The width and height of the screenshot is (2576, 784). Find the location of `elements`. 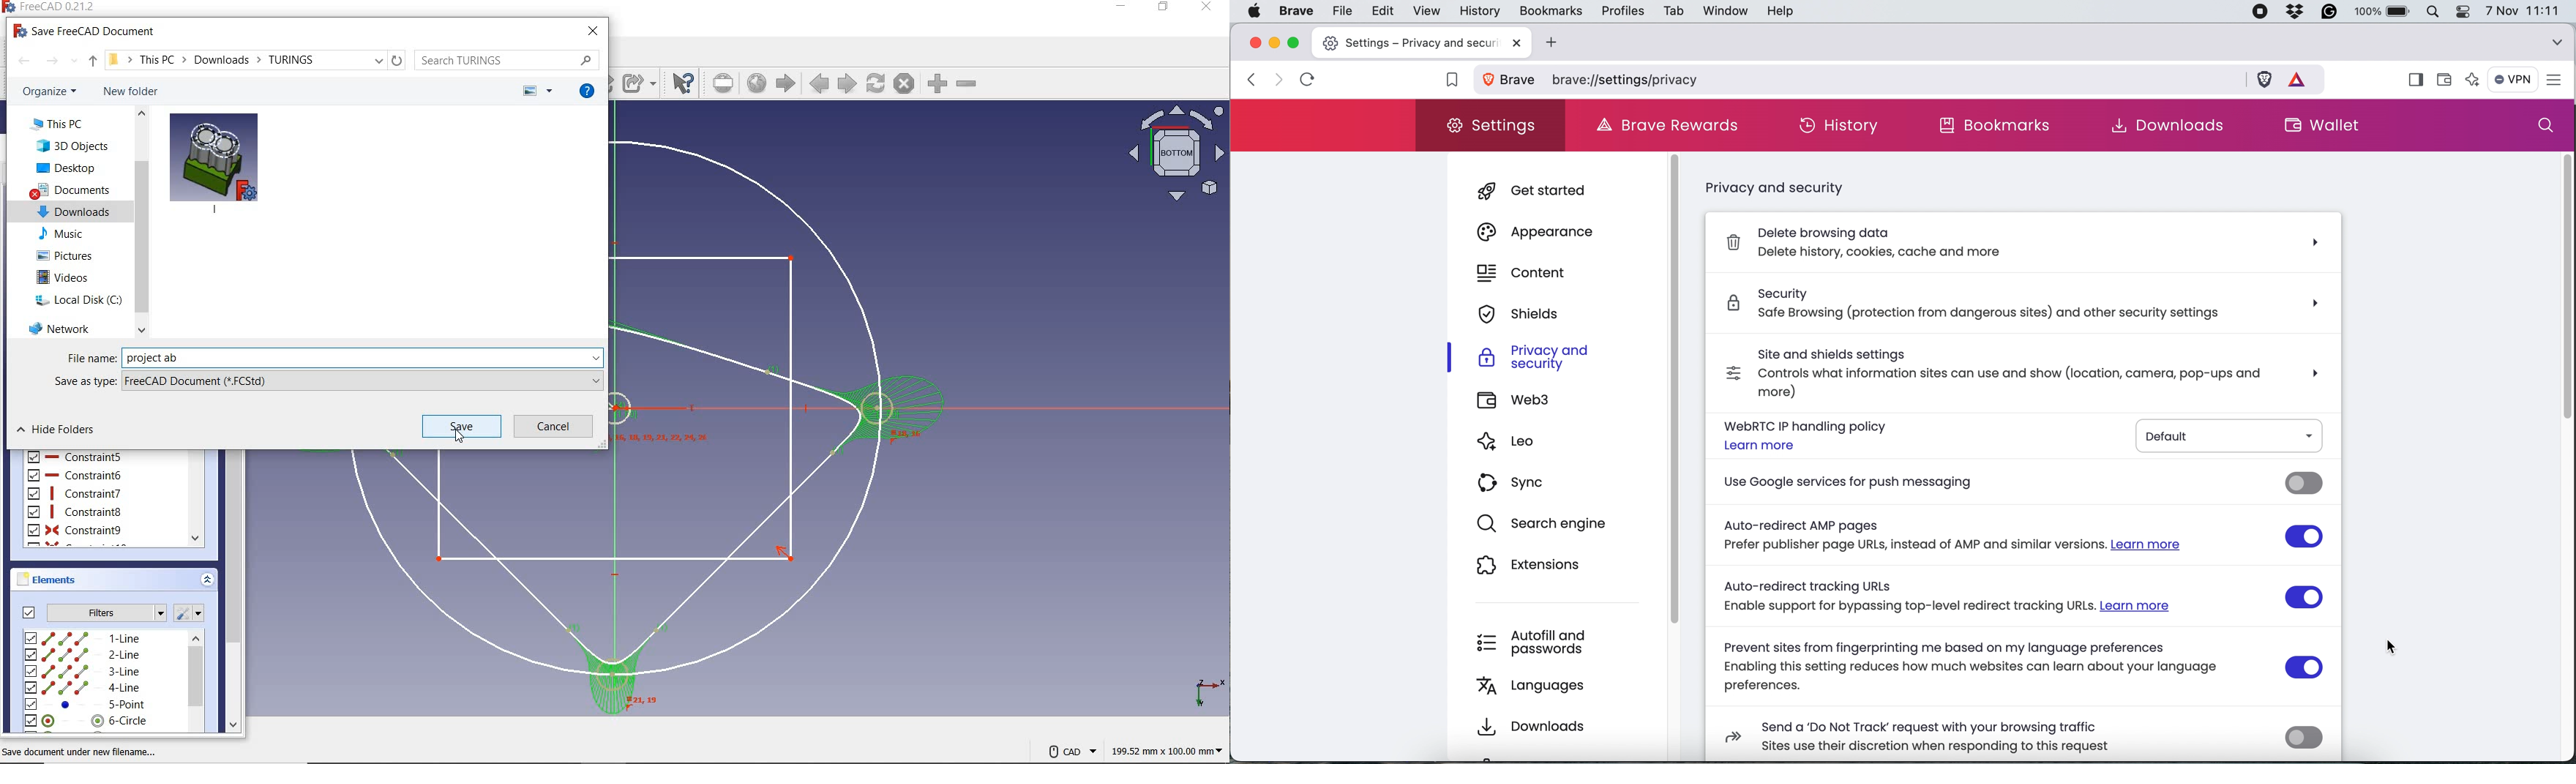

elements is located at coordinates (67, 580).